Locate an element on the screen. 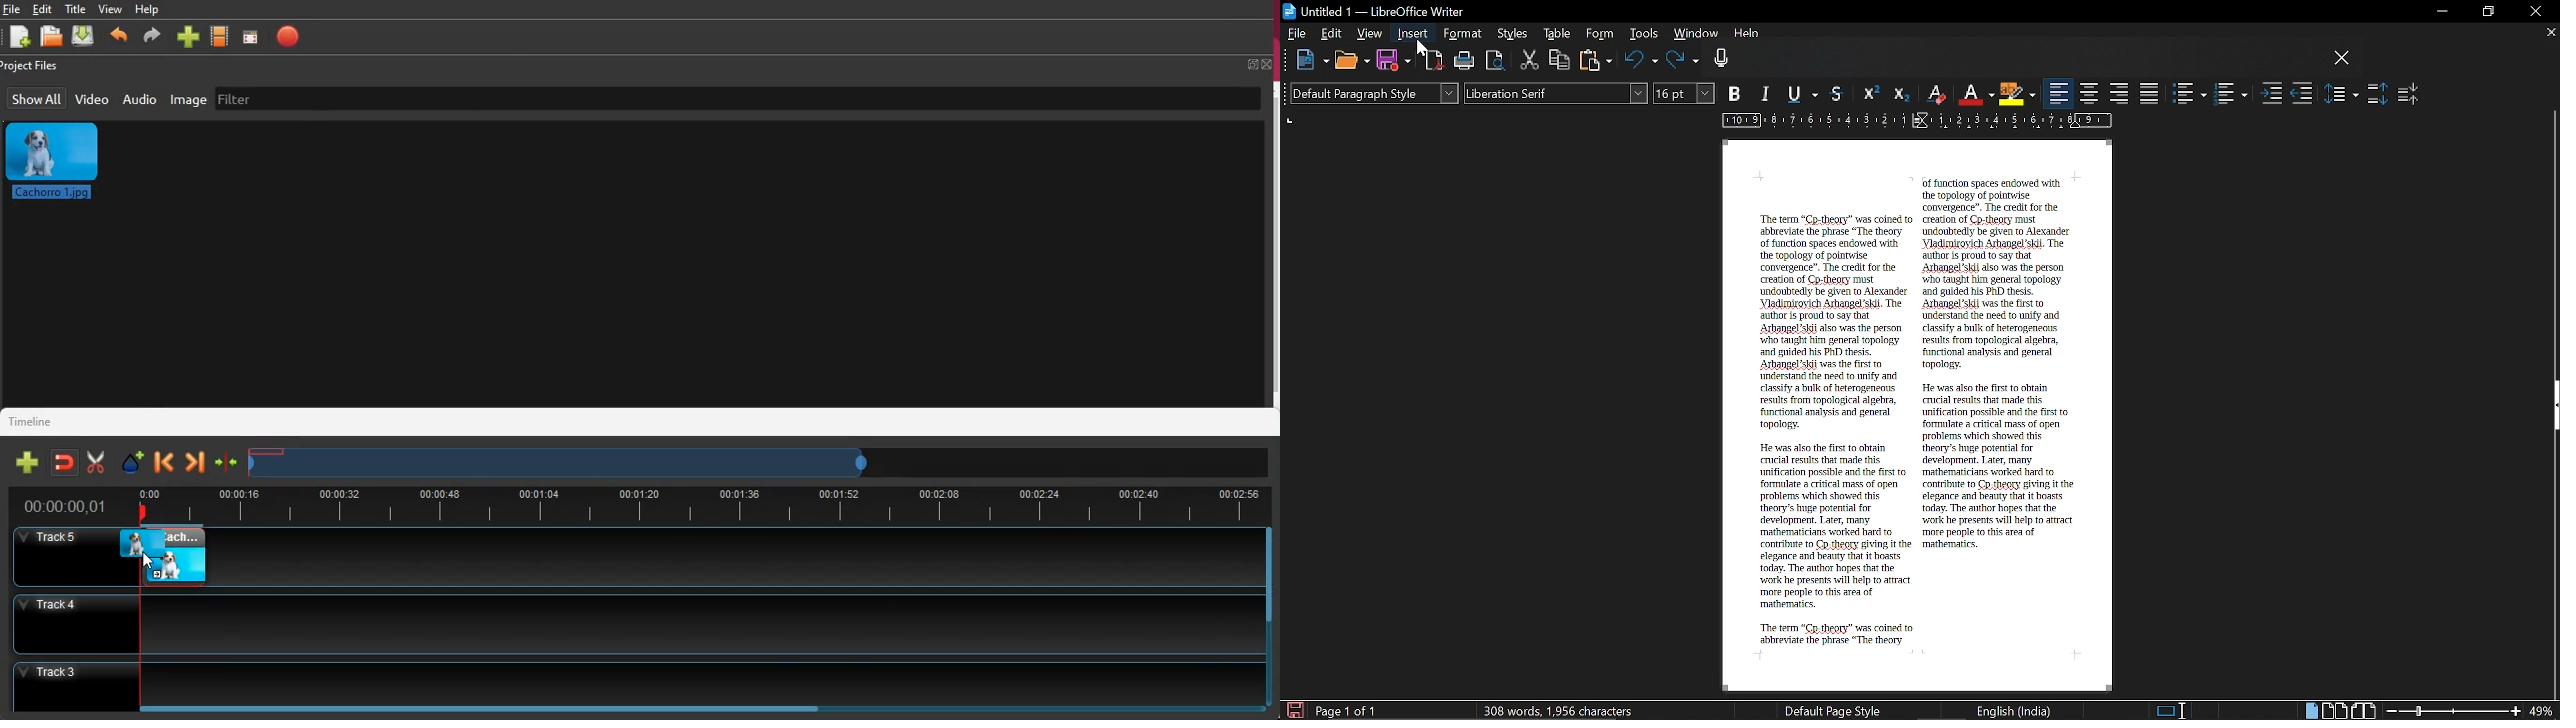 The height and width of the screenshot is (728, 2576). Decrease indent is located at coordinates (2302, 95).